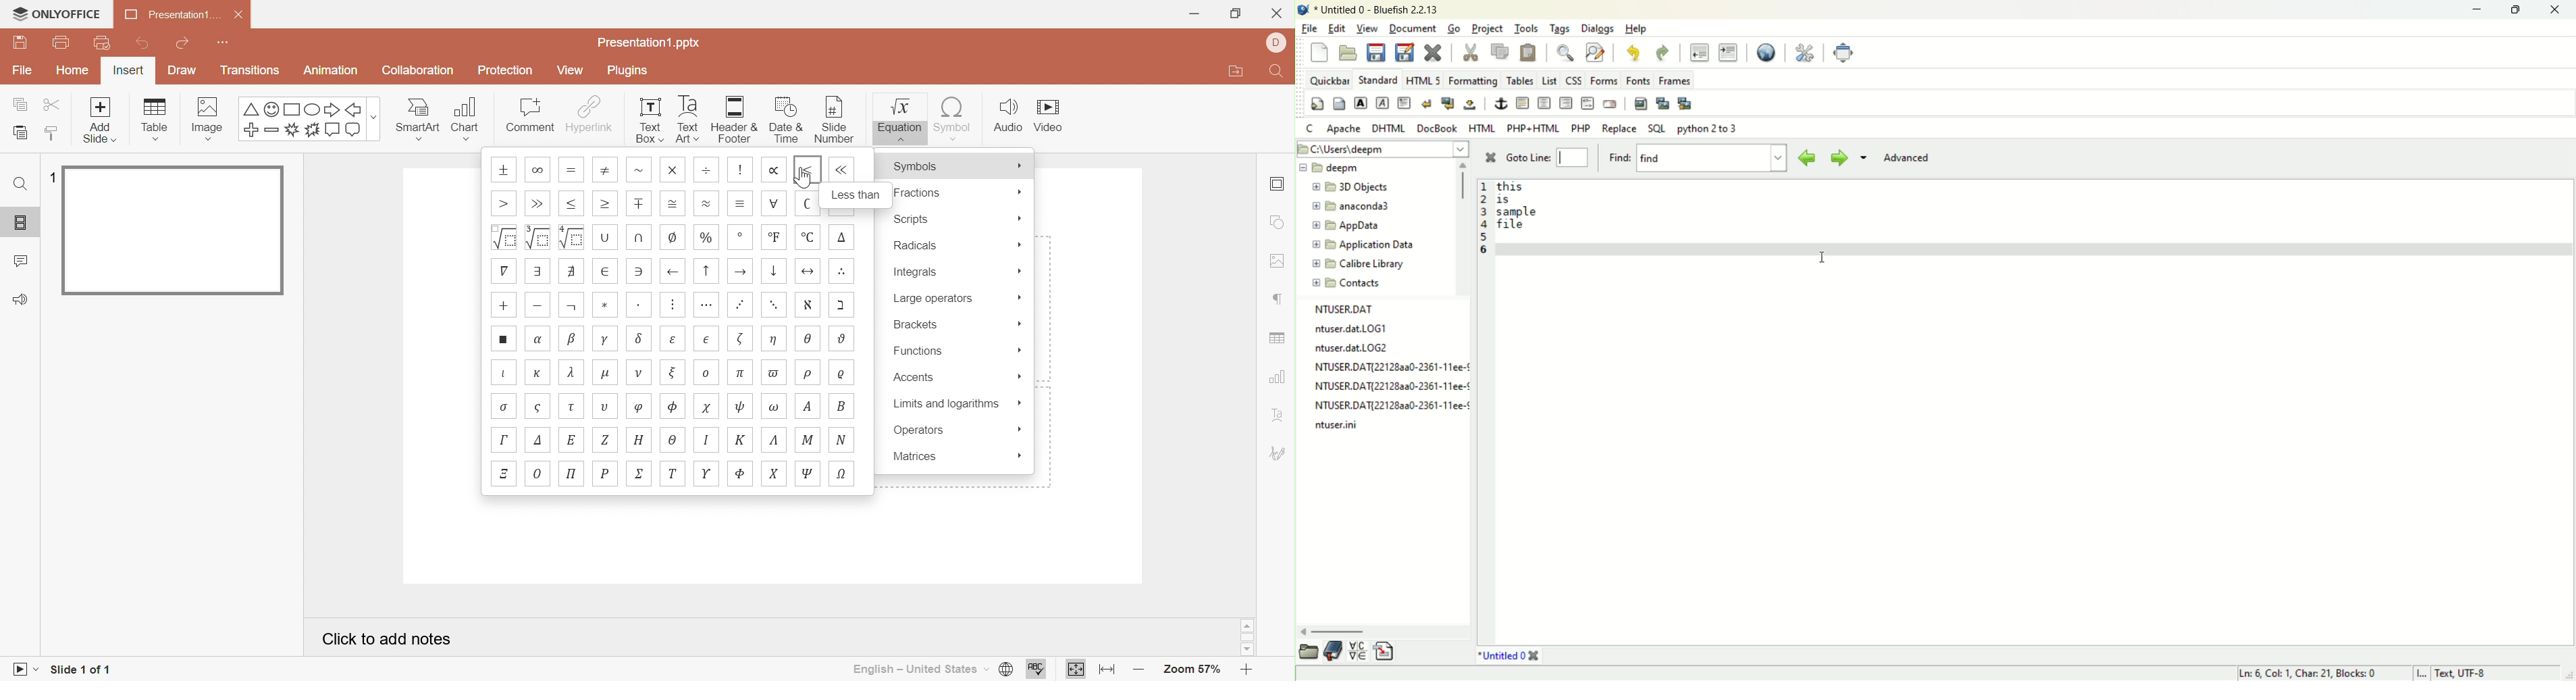 The image size is (2576, 700). I want to click on Minimize, so click(1195, 12).